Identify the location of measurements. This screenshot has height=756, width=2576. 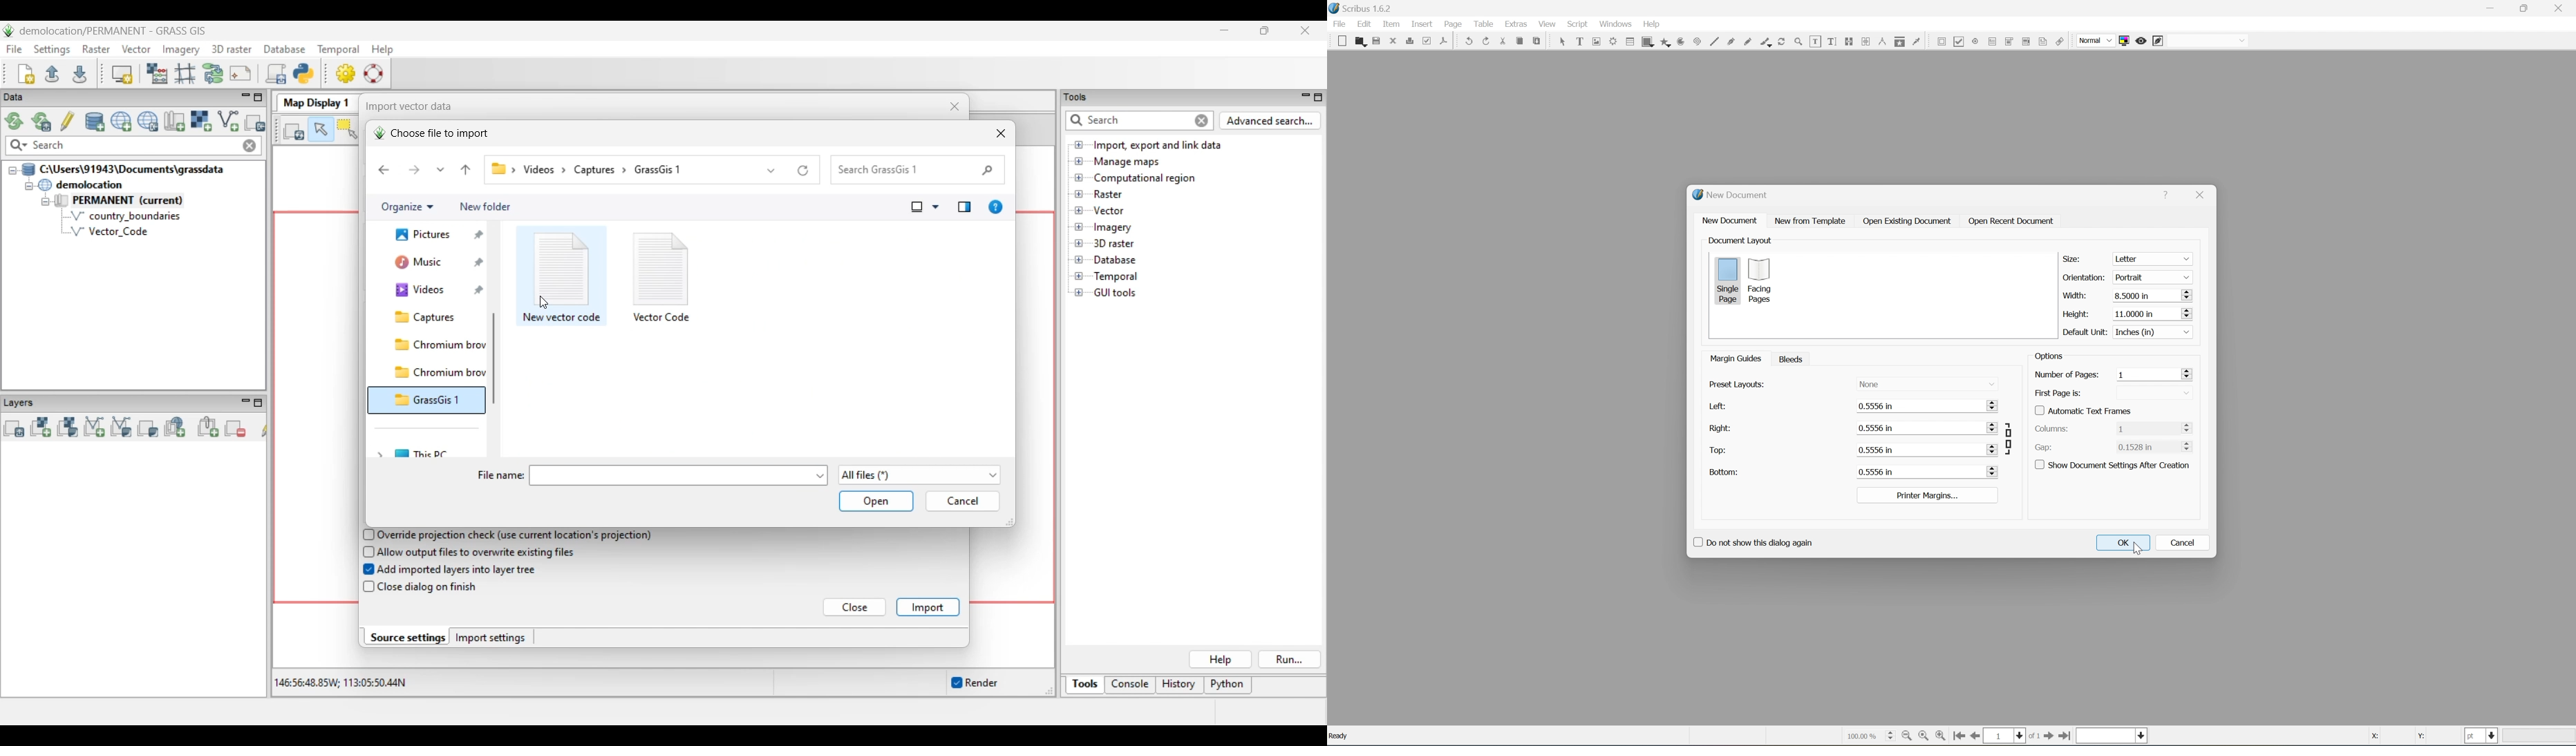
(1883, 41).